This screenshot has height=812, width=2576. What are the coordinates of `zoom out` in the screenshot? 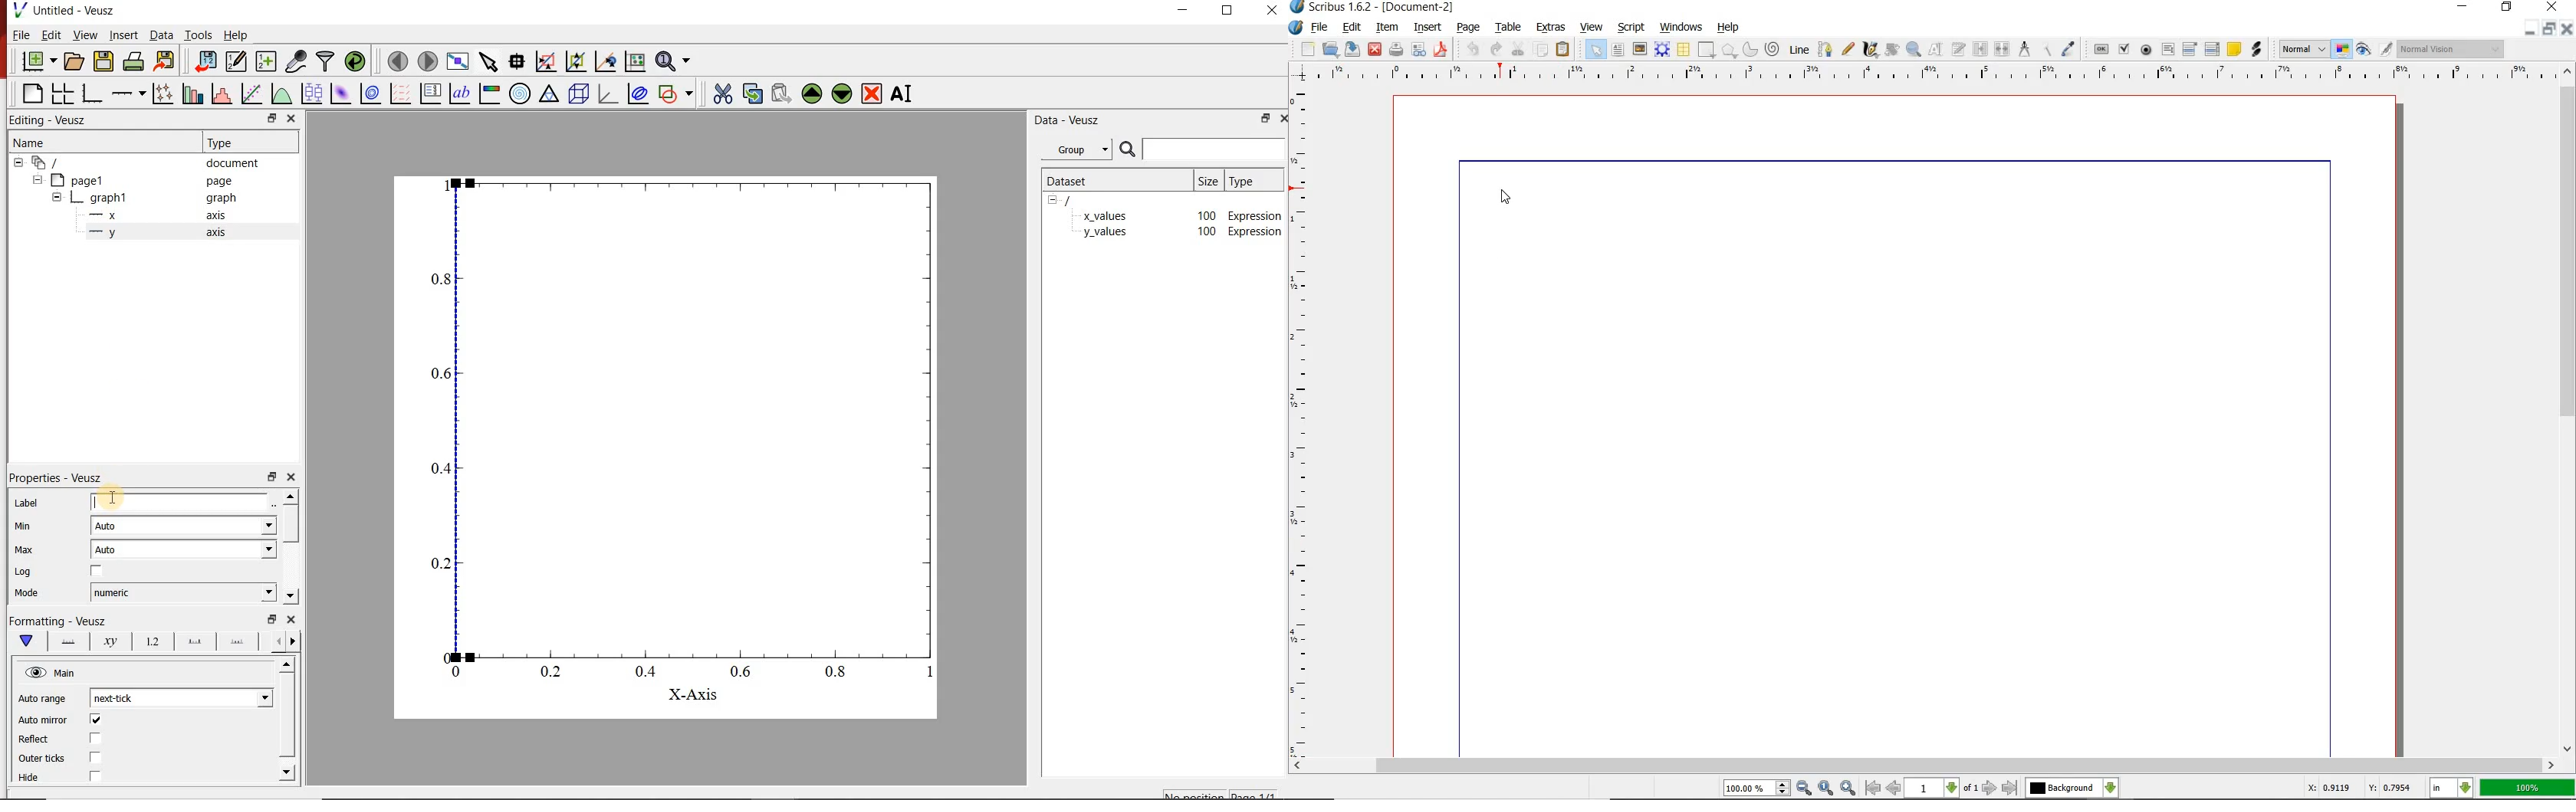 It's located at (1805, 789).